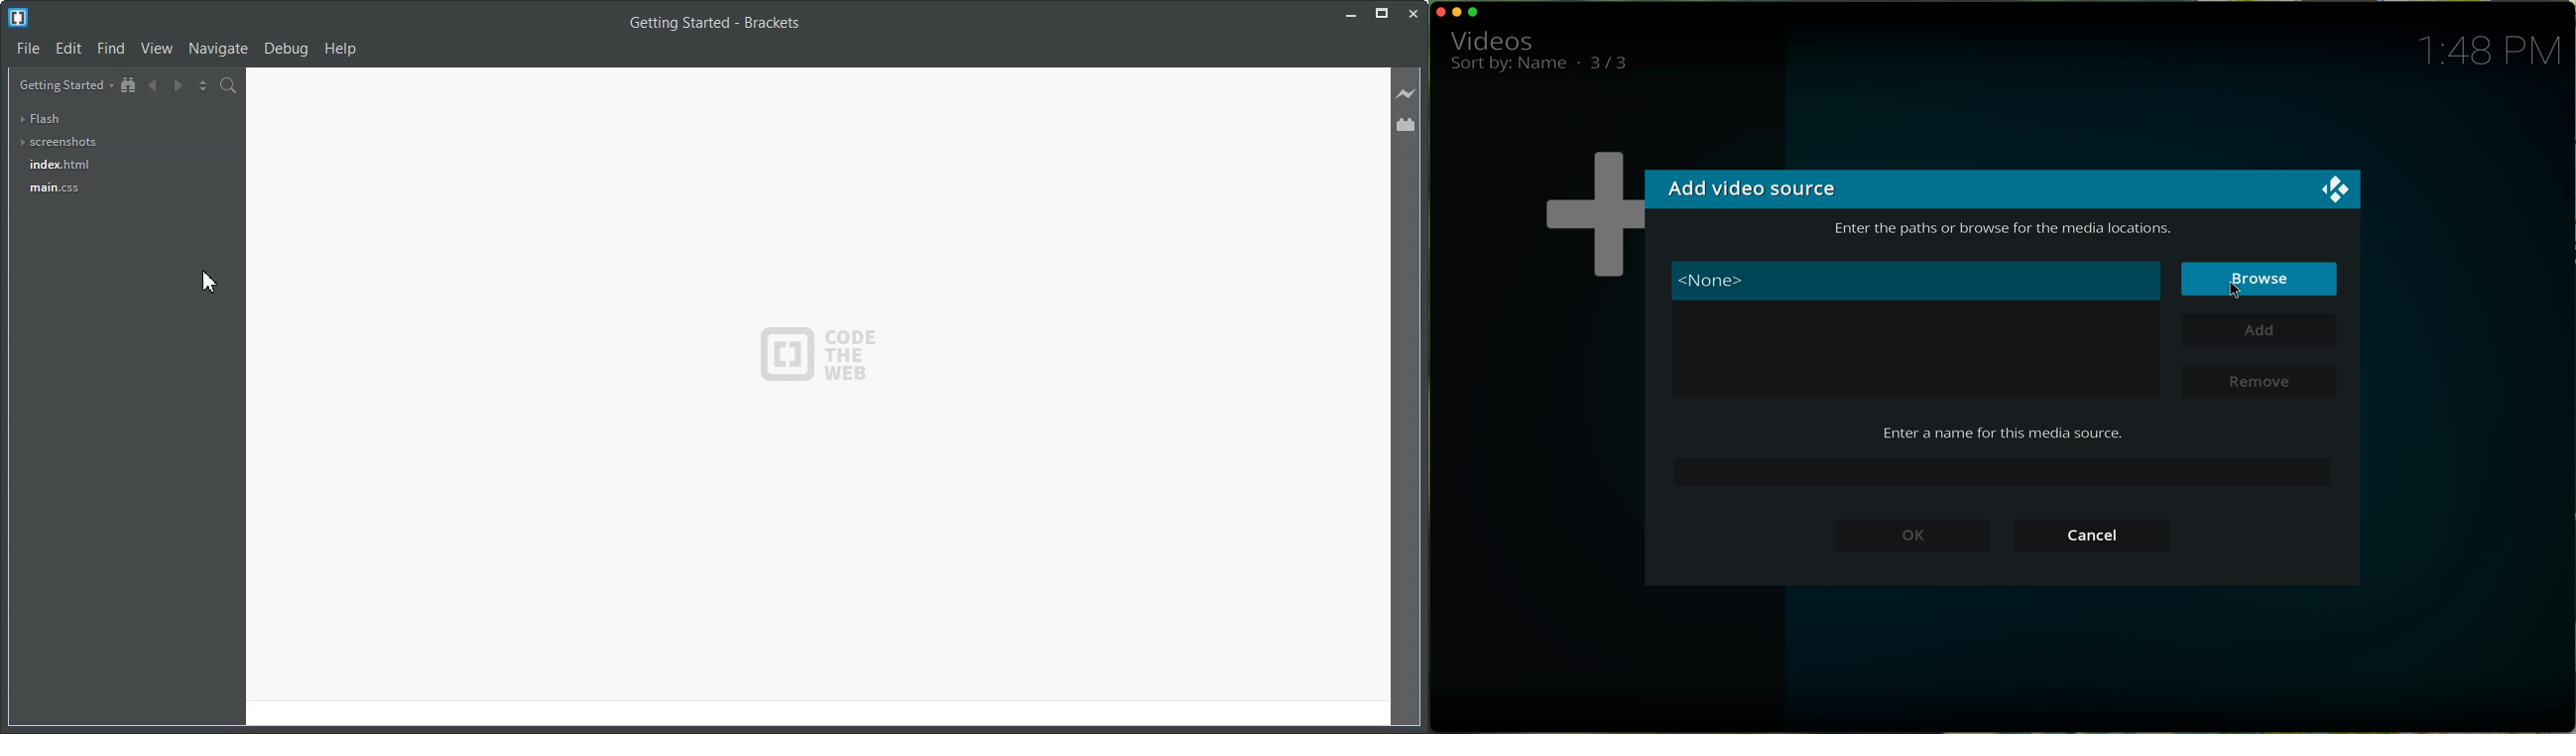 Image resolution: width=2576 pixels, height=756 pixels. What do you see at coordinates (1476, 13) in the screenshot?
I see `maximise` at bounding box center [1476, 13].